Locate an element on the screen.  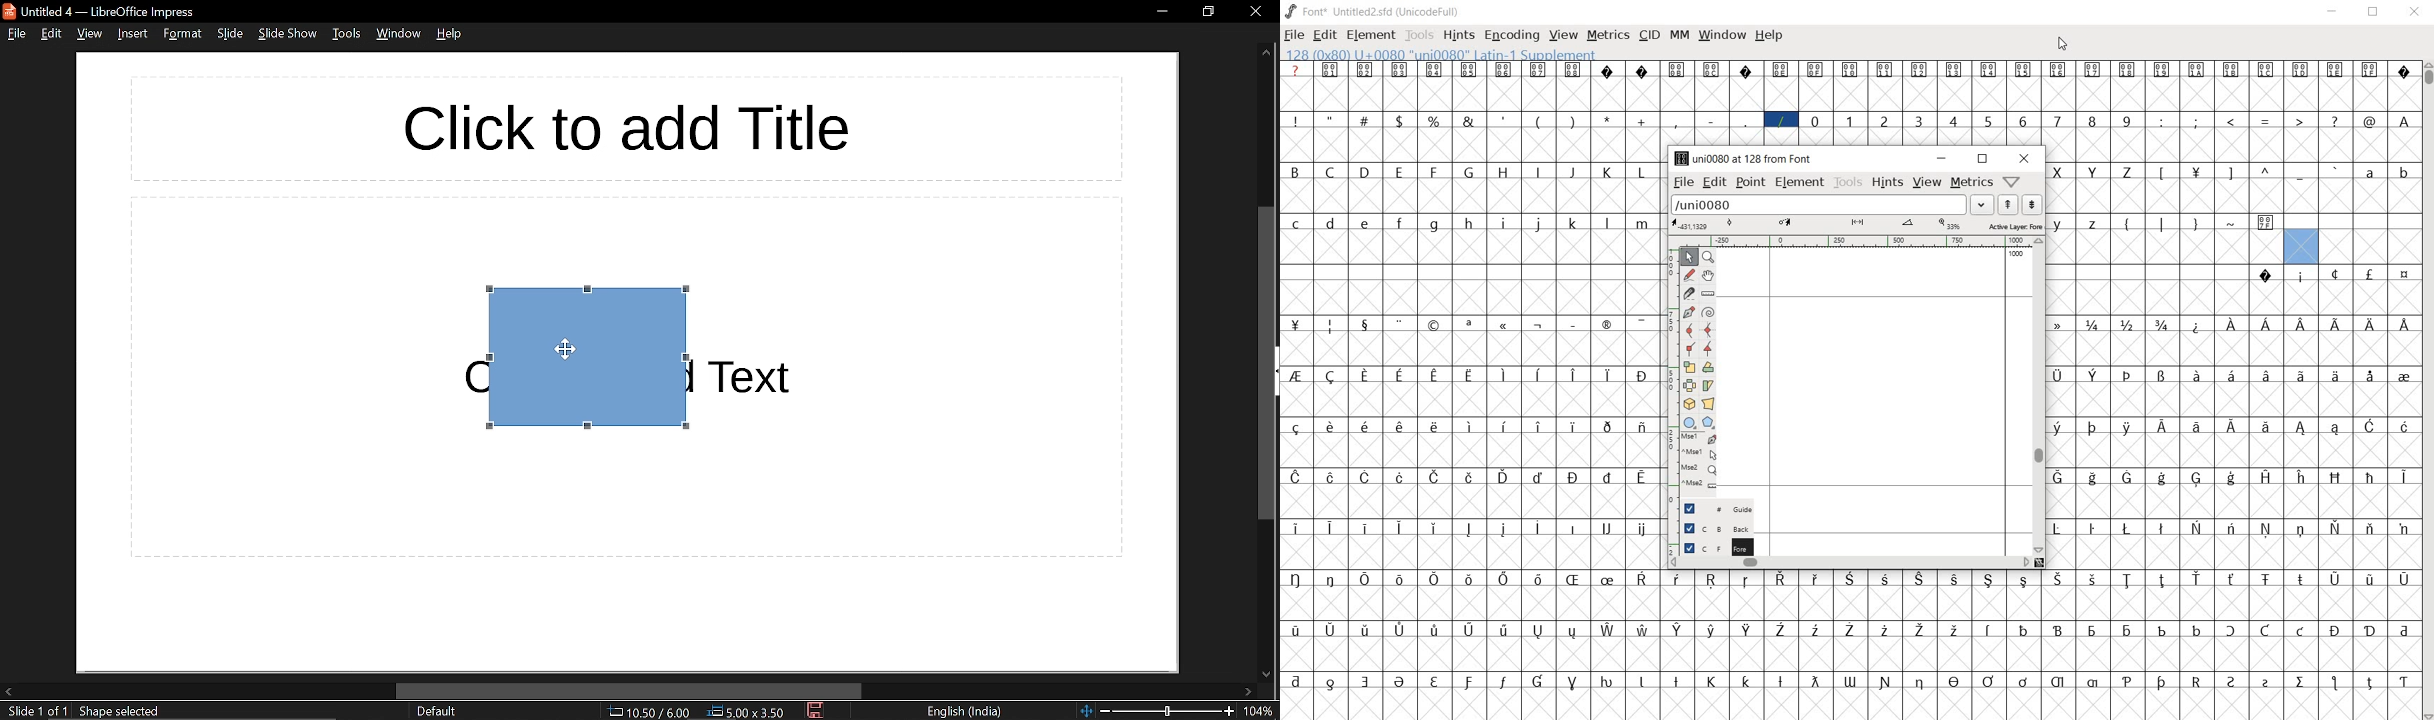
Cursor is located at coordinates (562, 350).